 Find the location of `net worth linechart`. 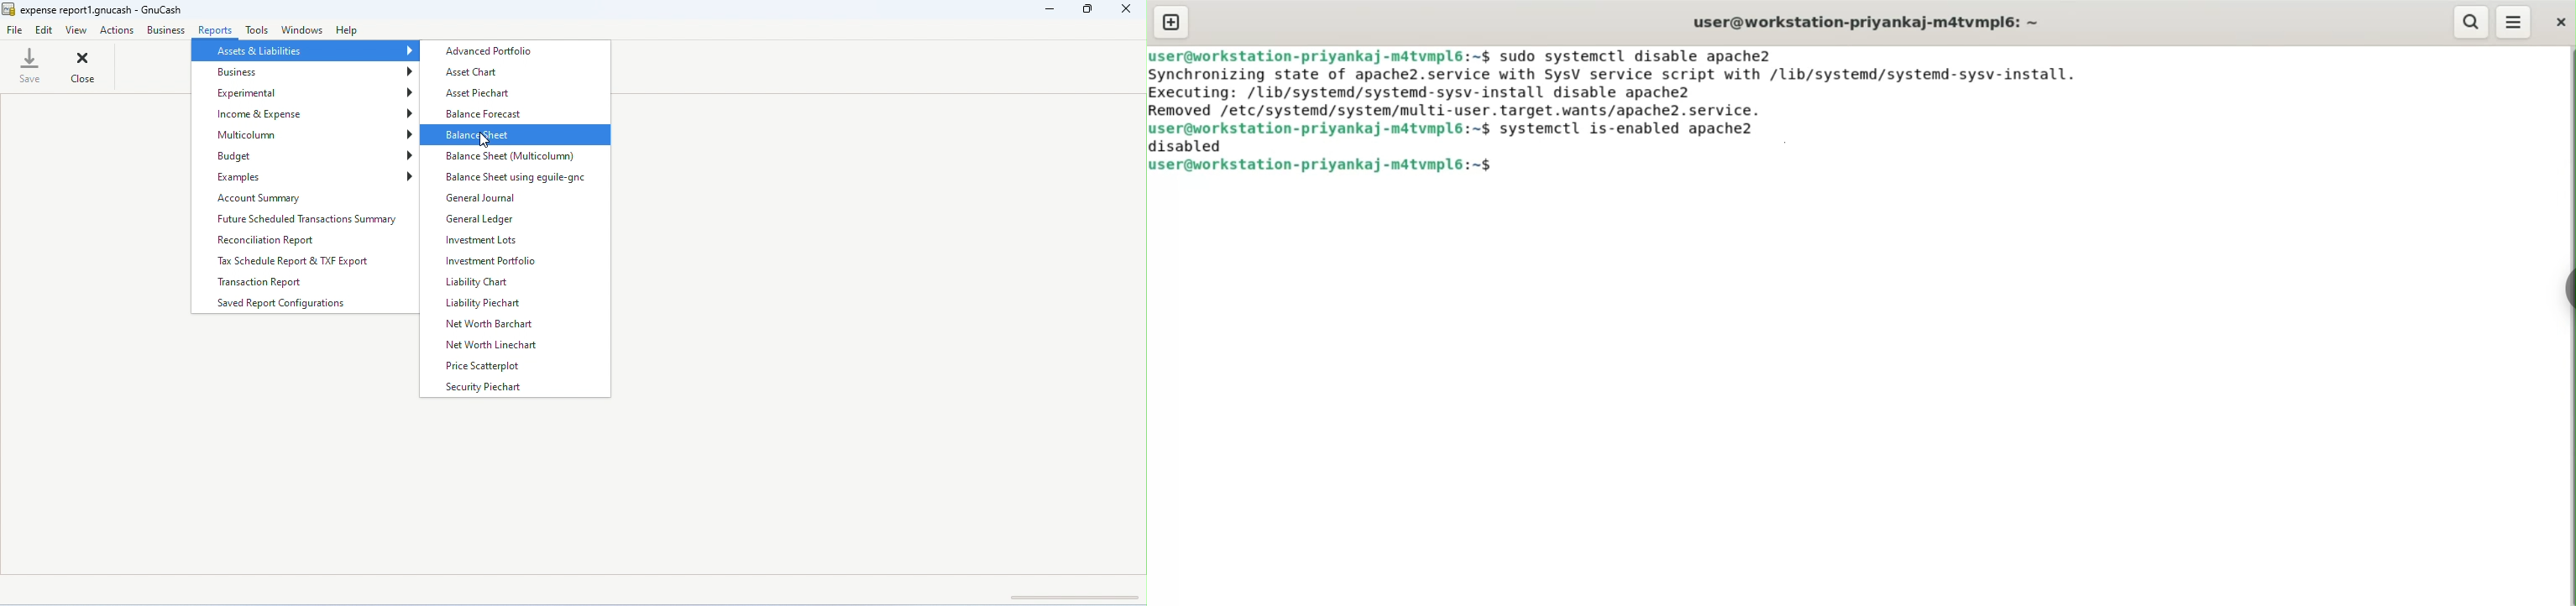

net worth linechart is located at coordinates (502, 347).